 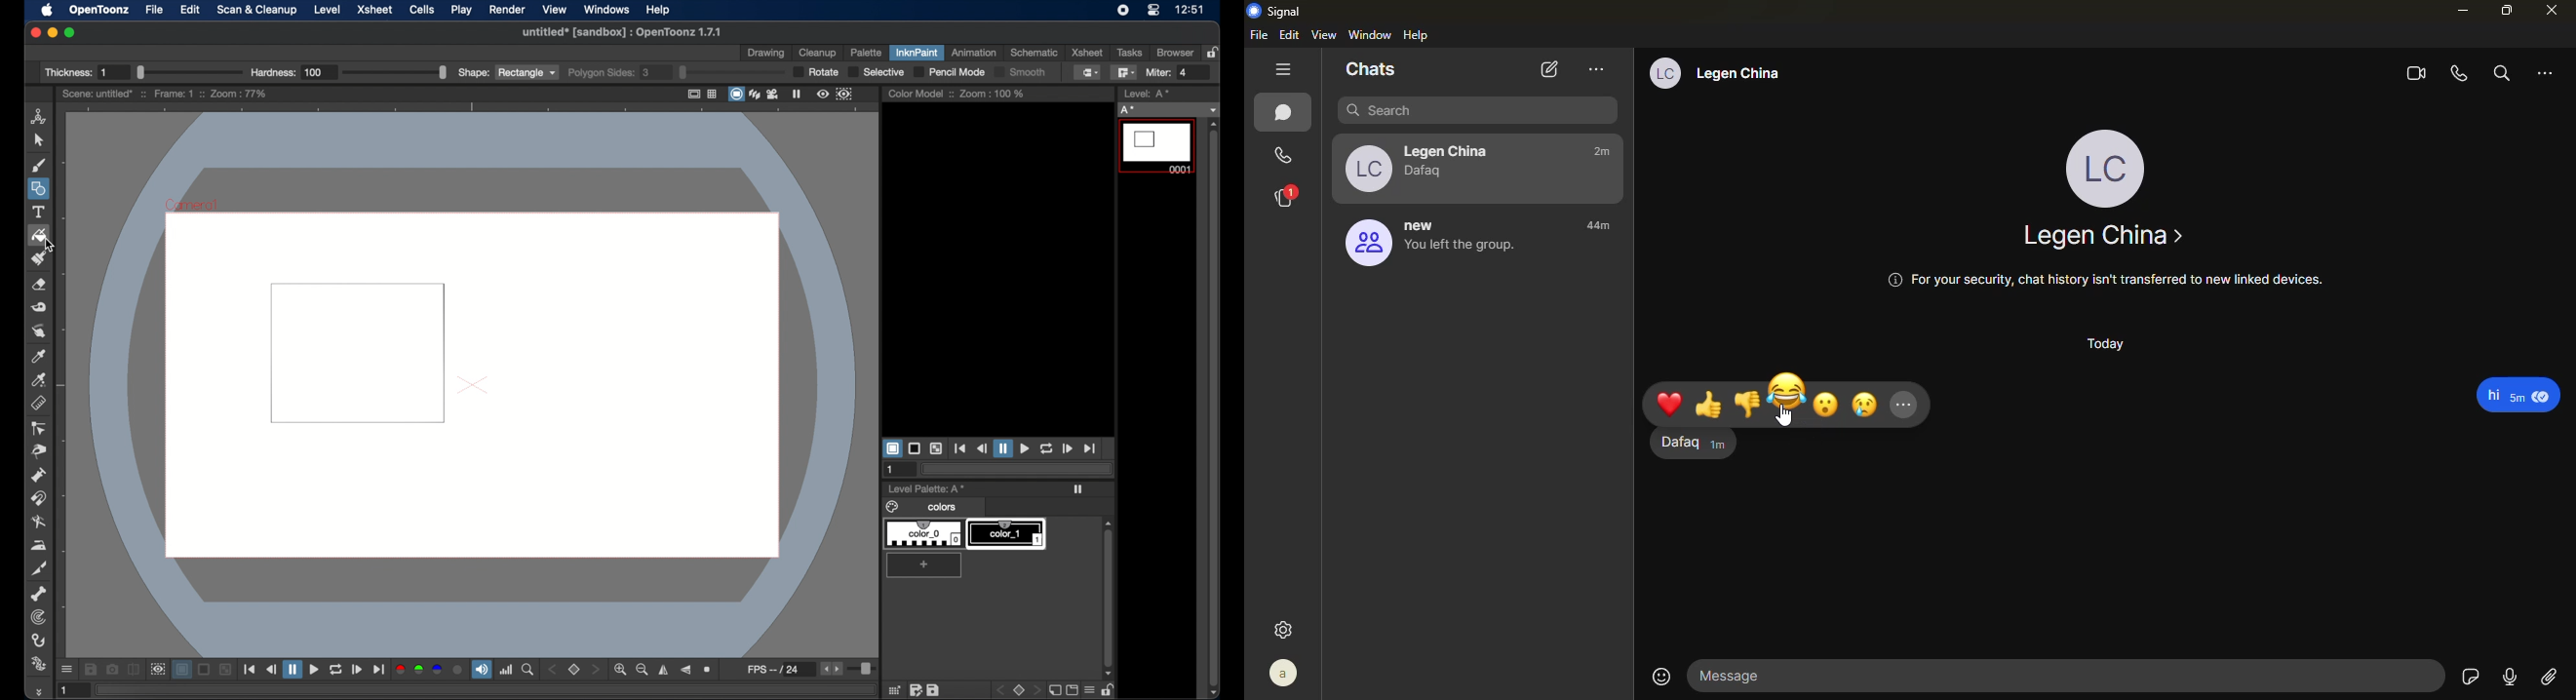 What do you see at coordinates (1865, 405) in the screenshot?
I see `sad` at bounding box center [1865, 405].